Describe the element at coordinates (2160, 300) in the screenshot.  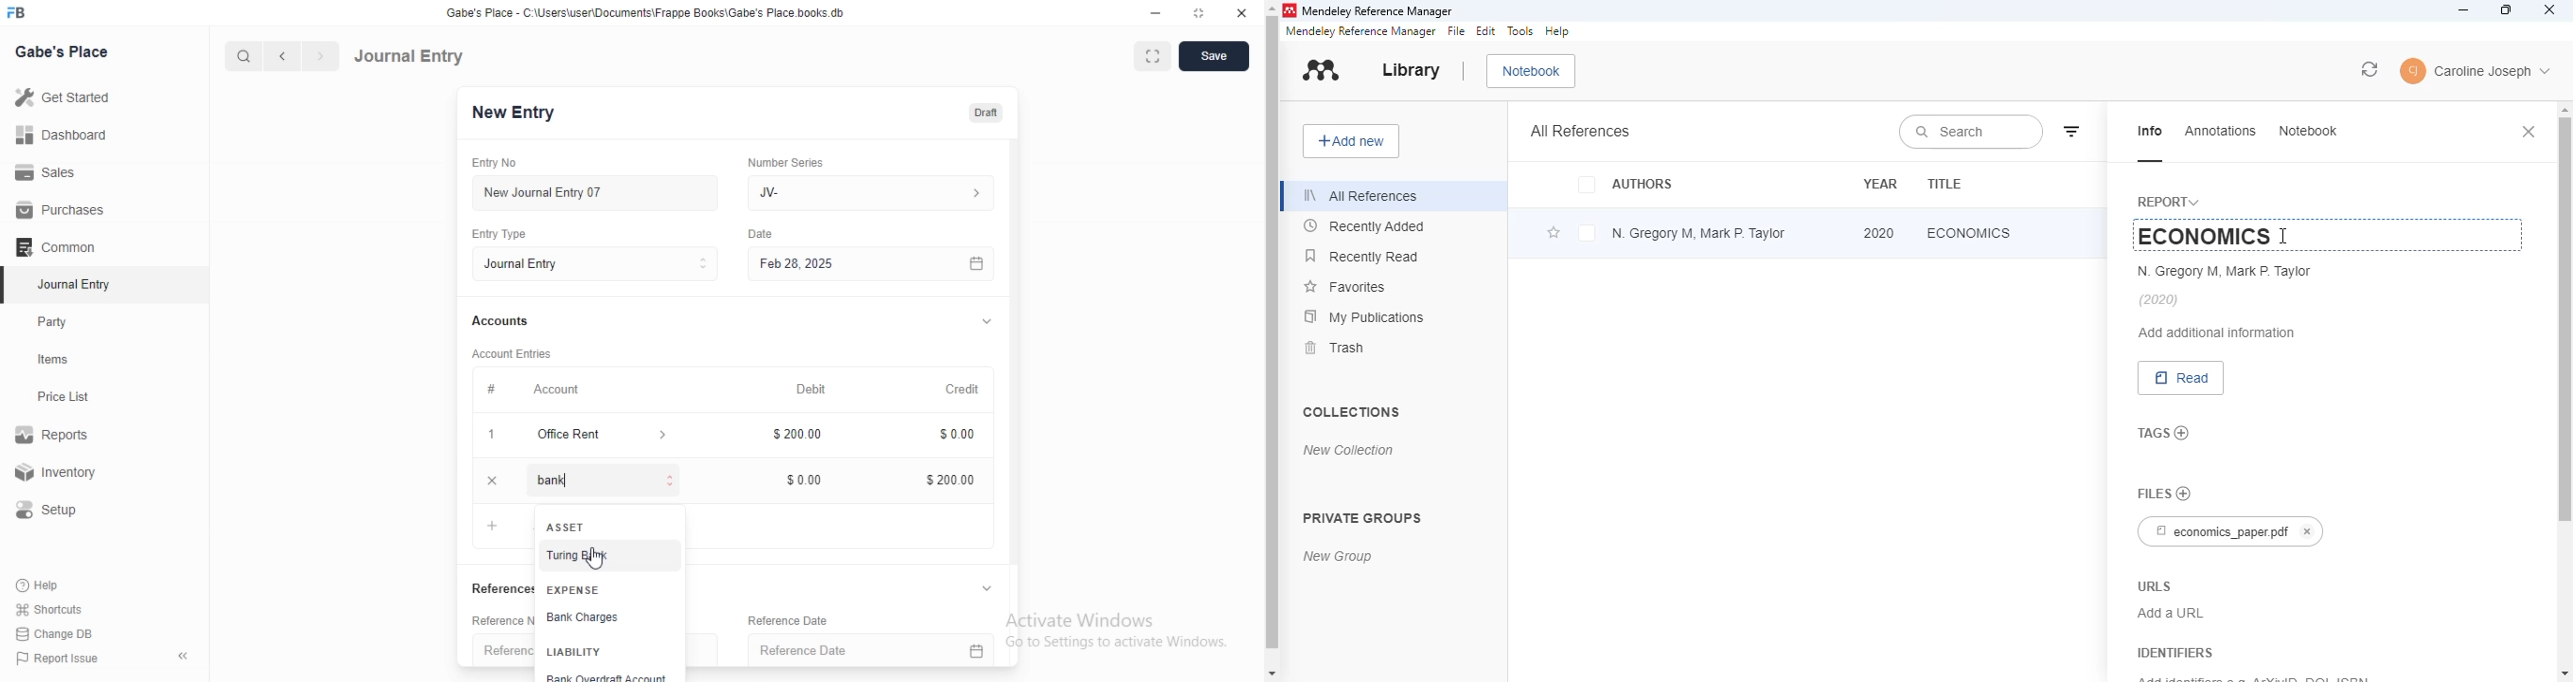
I see `(2020)` at that location.